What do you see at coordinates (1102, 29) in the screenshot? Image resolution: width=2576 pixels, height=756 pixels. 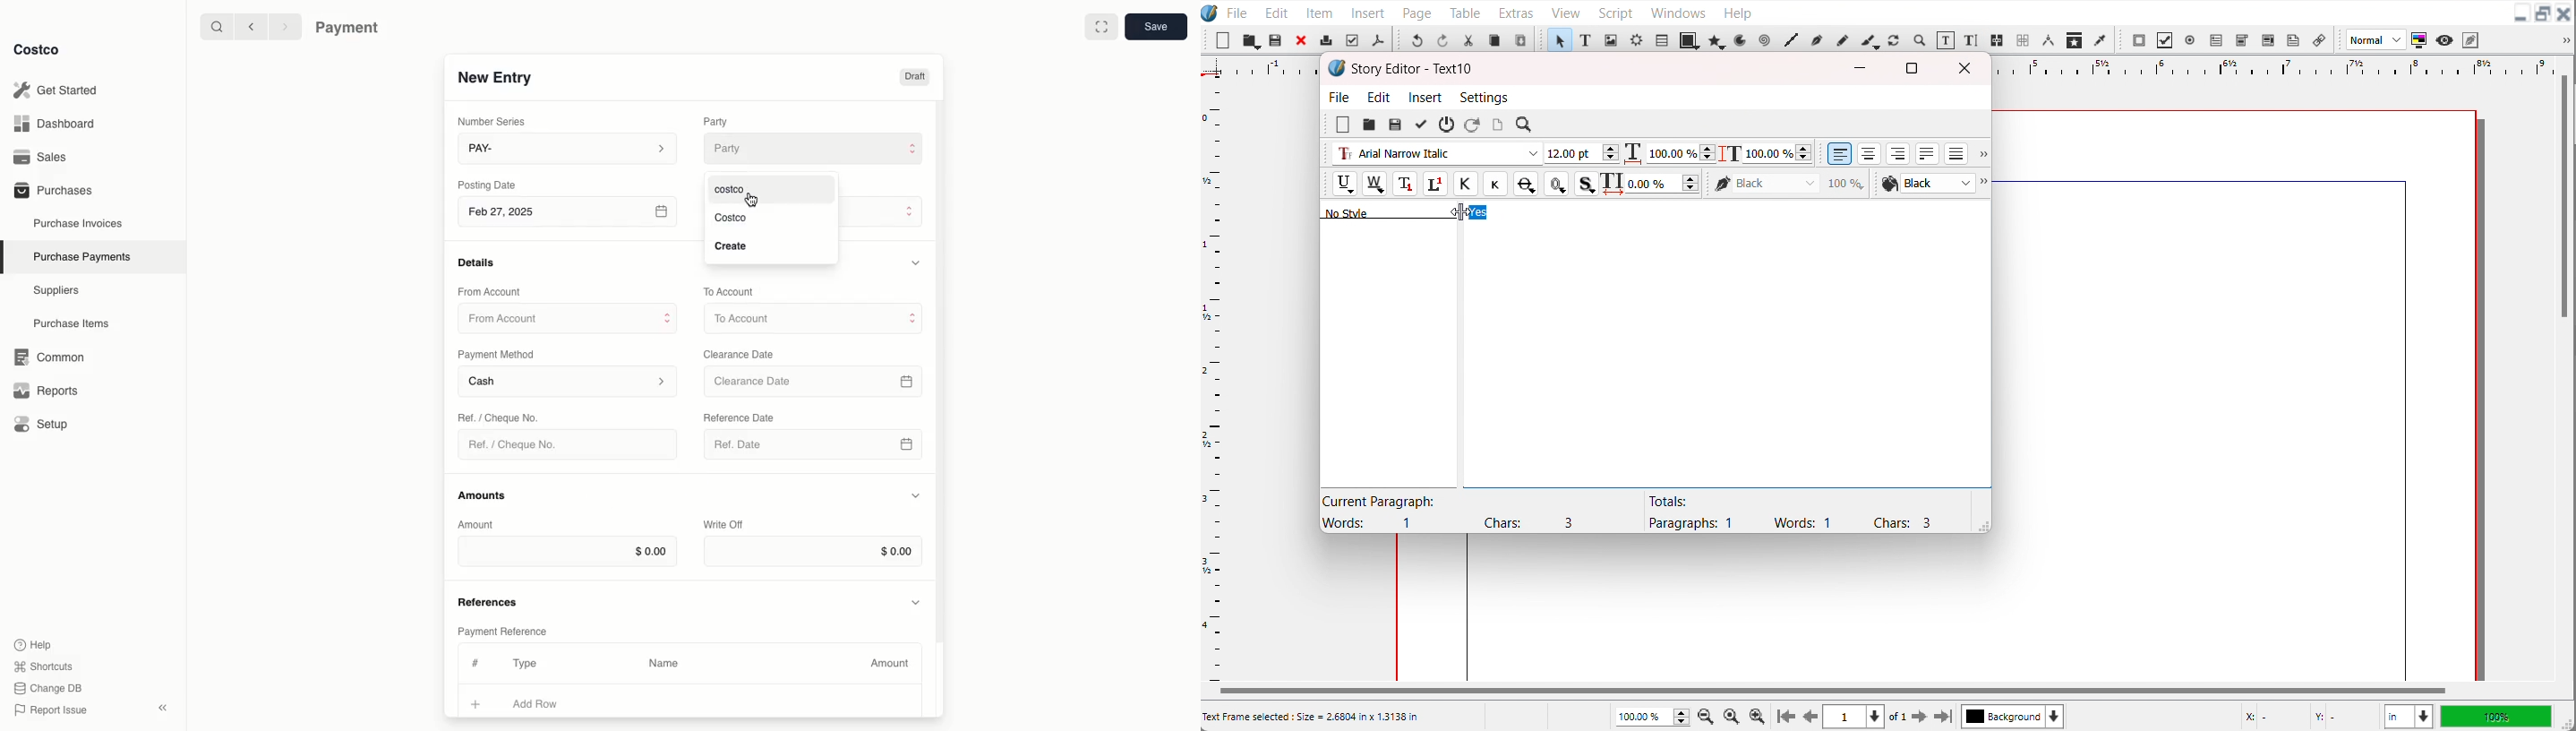 I see `Full width toggle` at bounding box center [1102, 29].